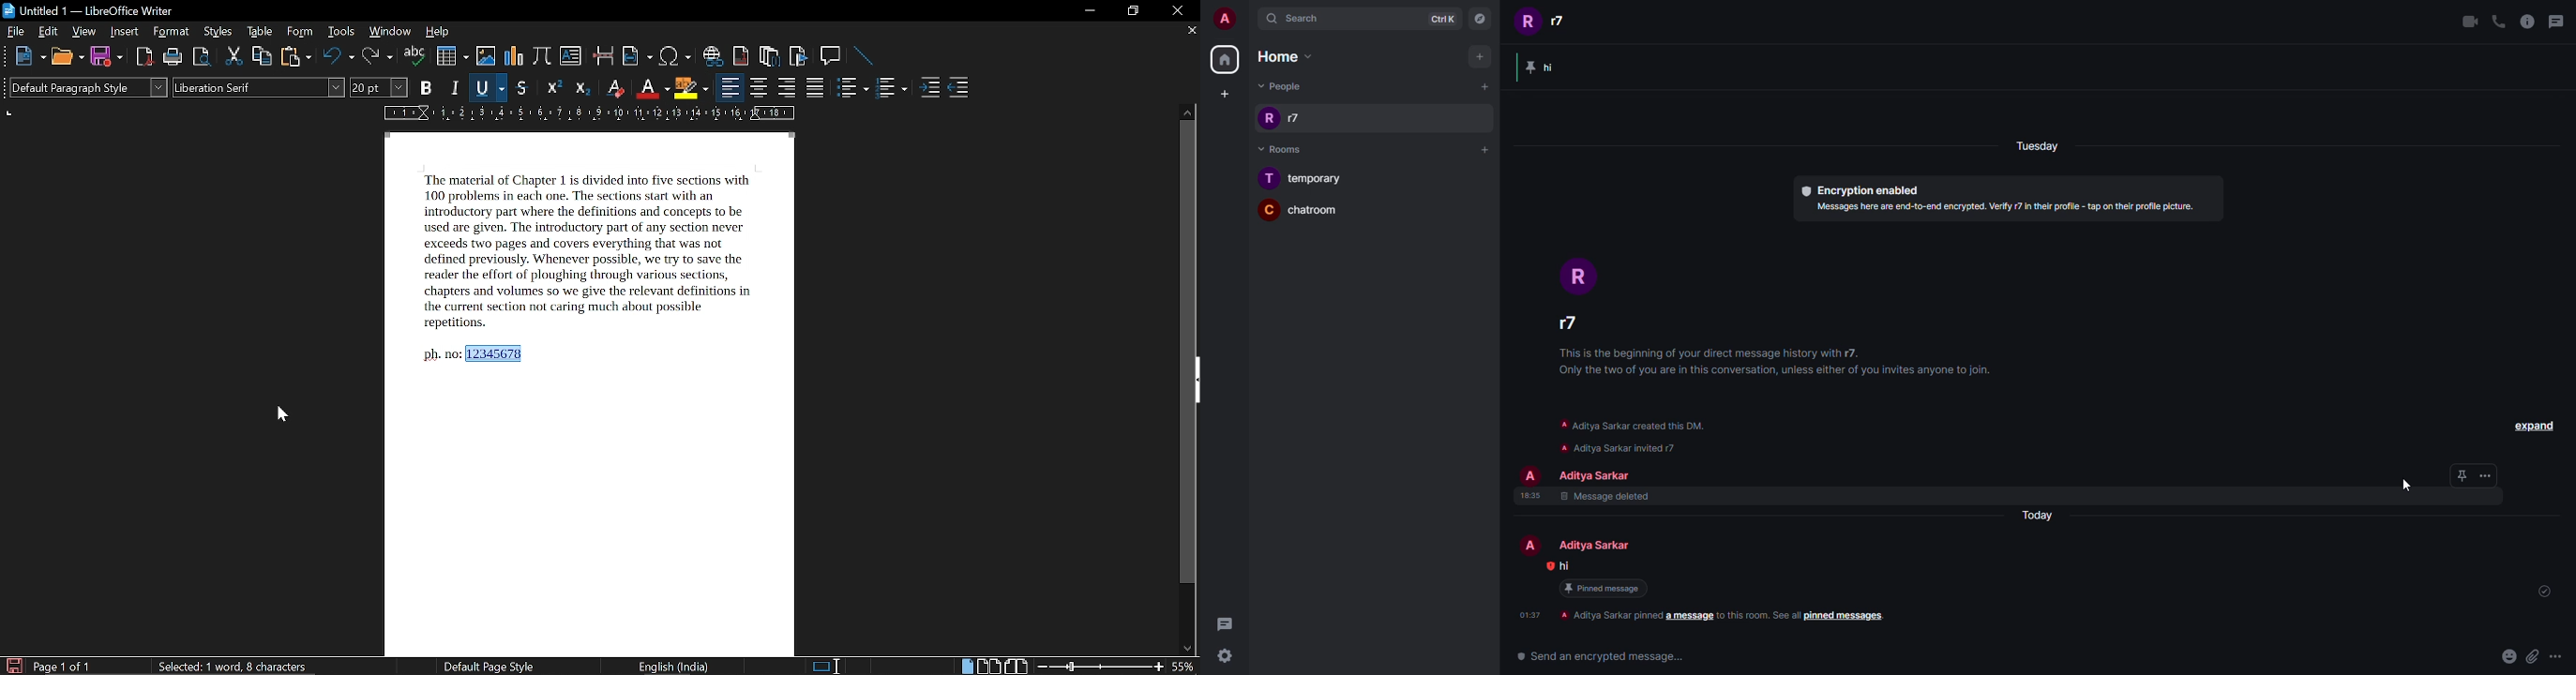 The height and width of the screenshot is (700, 2576). What do you see at coordinates (989, 667) in the screenshot?
I see `multiple page view` at bounding box center [989, 667].